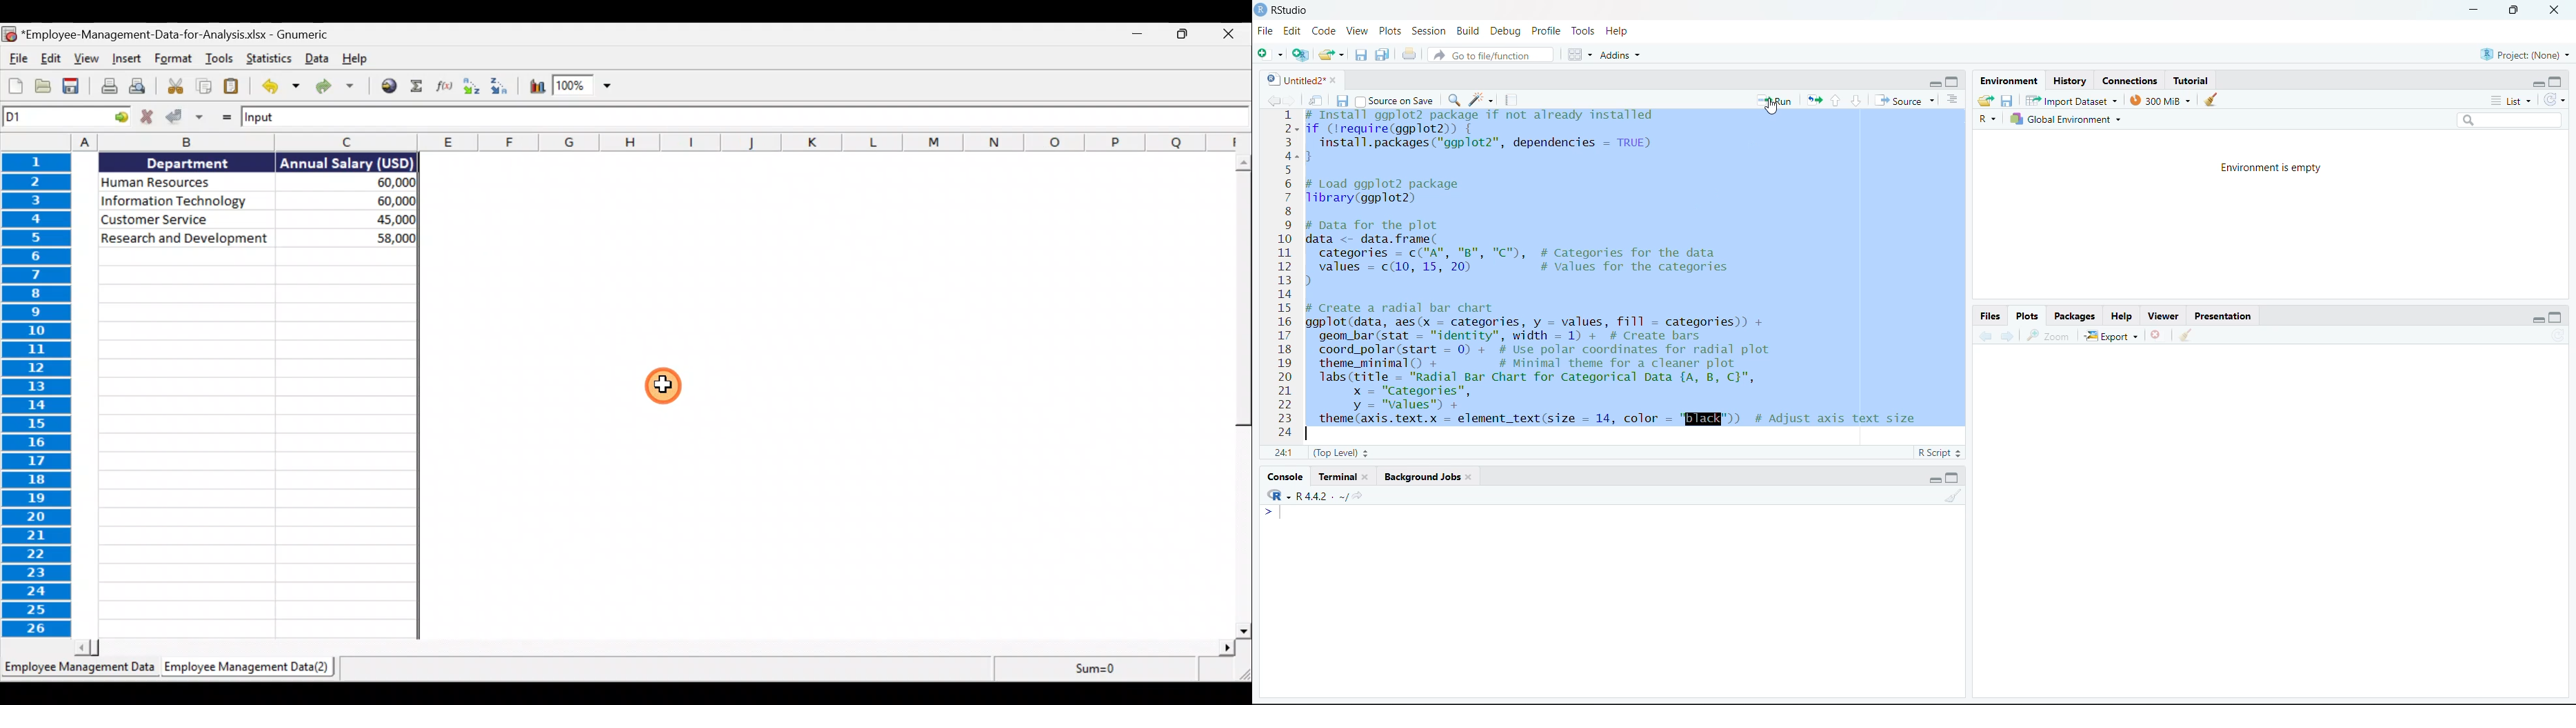 This screenshot has height=728, width=2576. Describe the element at coordinates (2512, 101) in the screenshot. I see `List ` at that location.